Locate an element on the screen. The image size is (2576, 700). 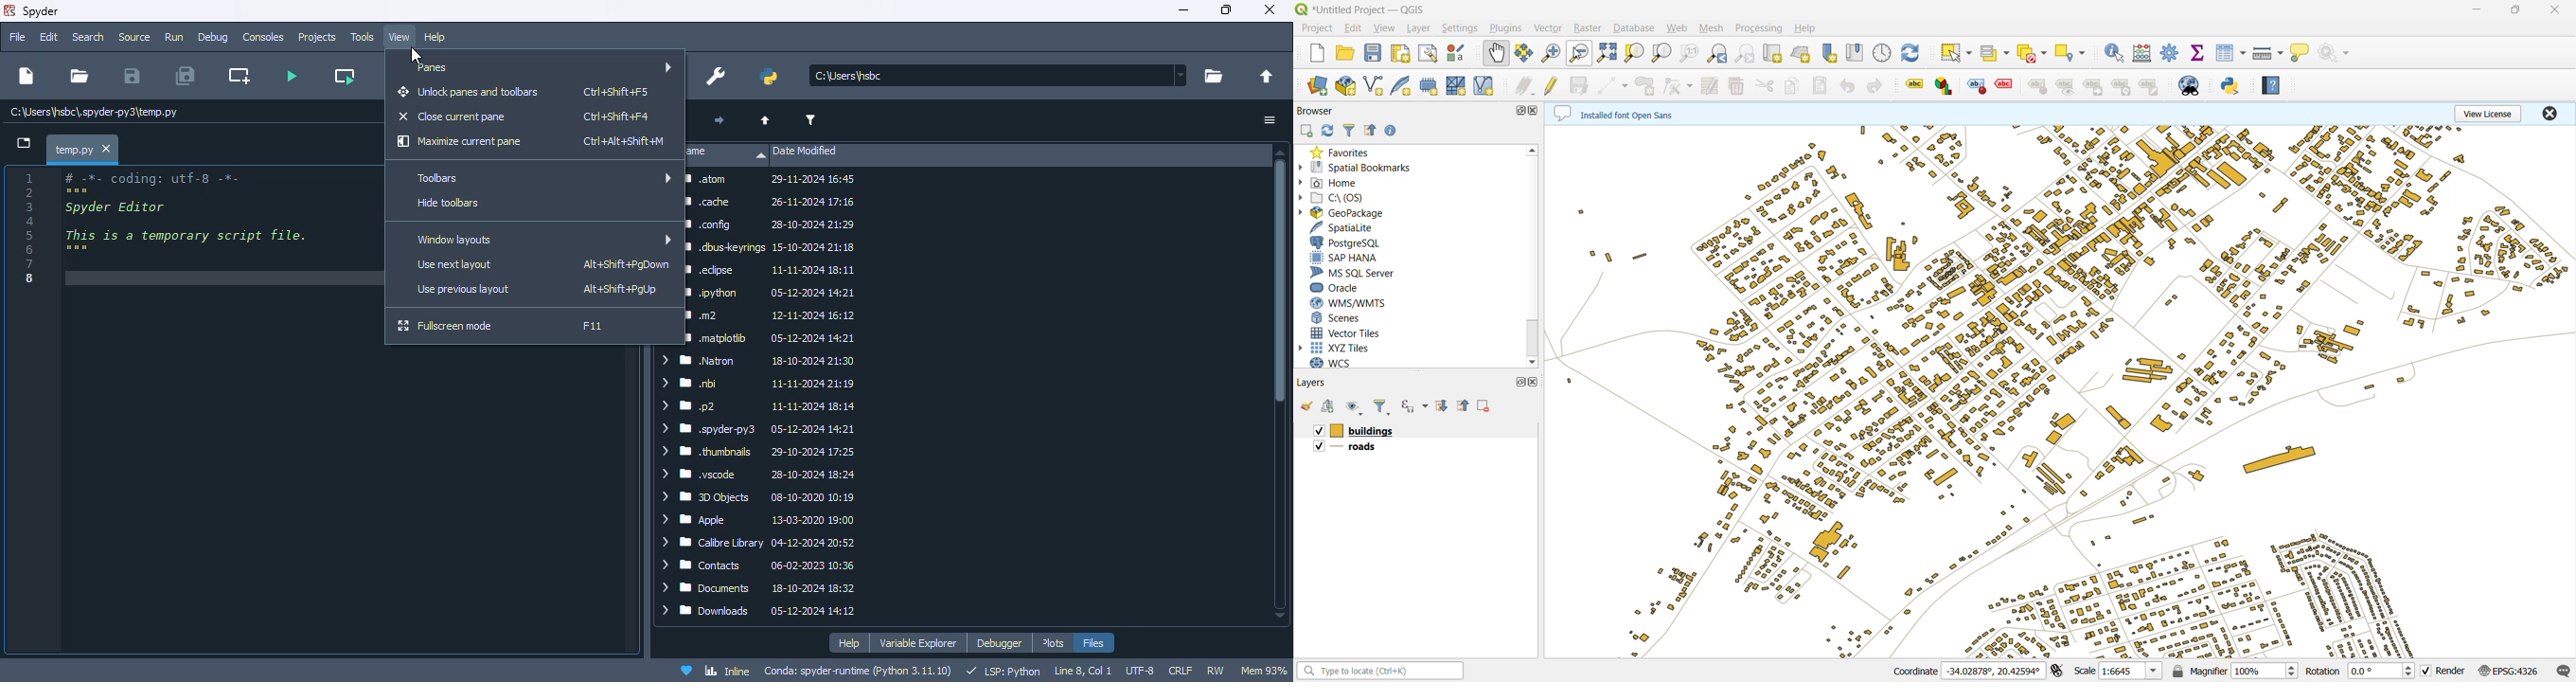
render is located at coordinates (2443, 671).